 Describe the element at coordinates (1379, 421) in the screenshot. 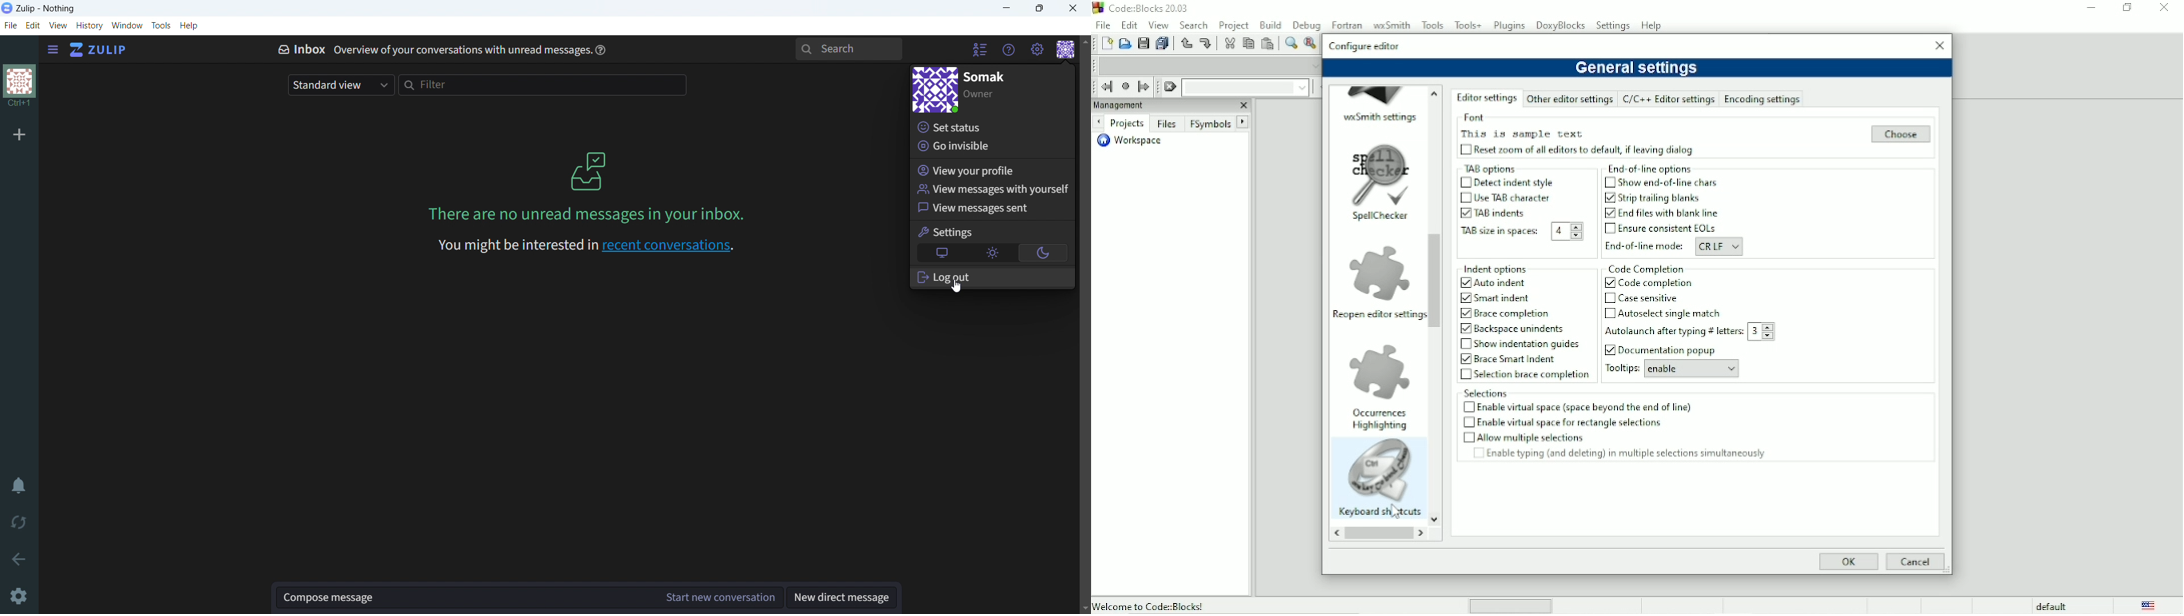

I see `Occurrences highlighting` at that location.